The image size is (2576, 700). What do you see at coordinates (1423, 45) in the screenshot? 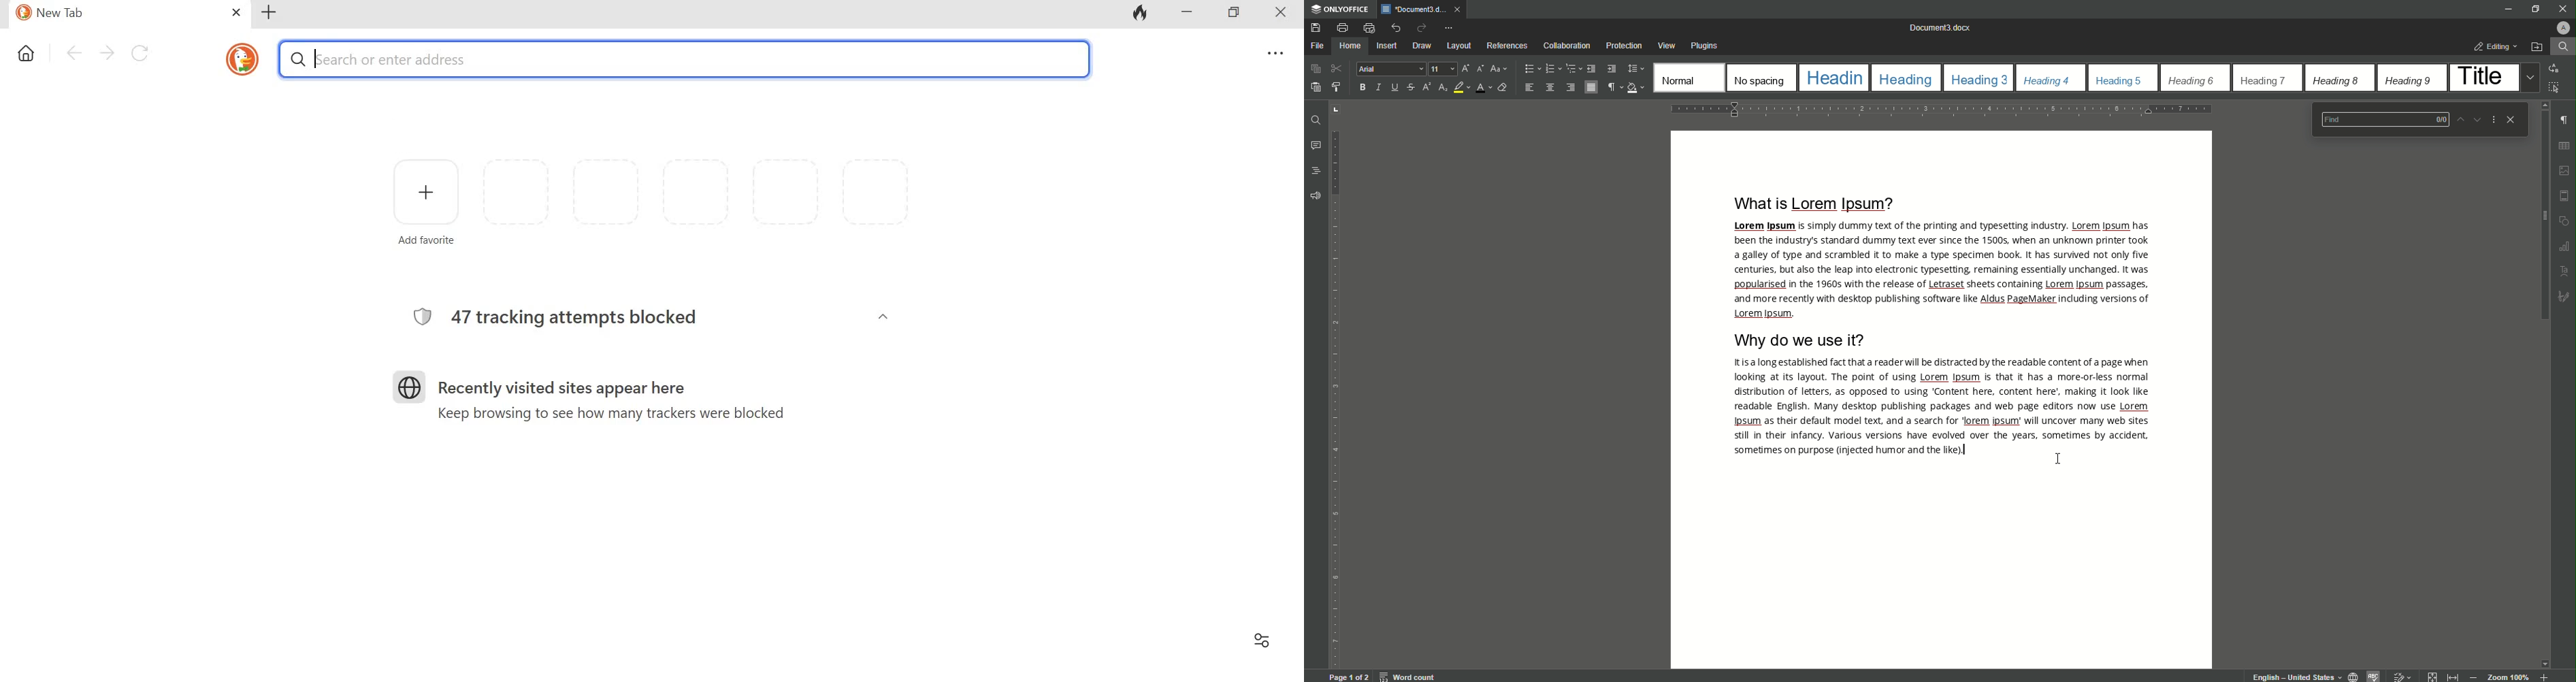
I see `Draw` at bounding box center [1423, 45].